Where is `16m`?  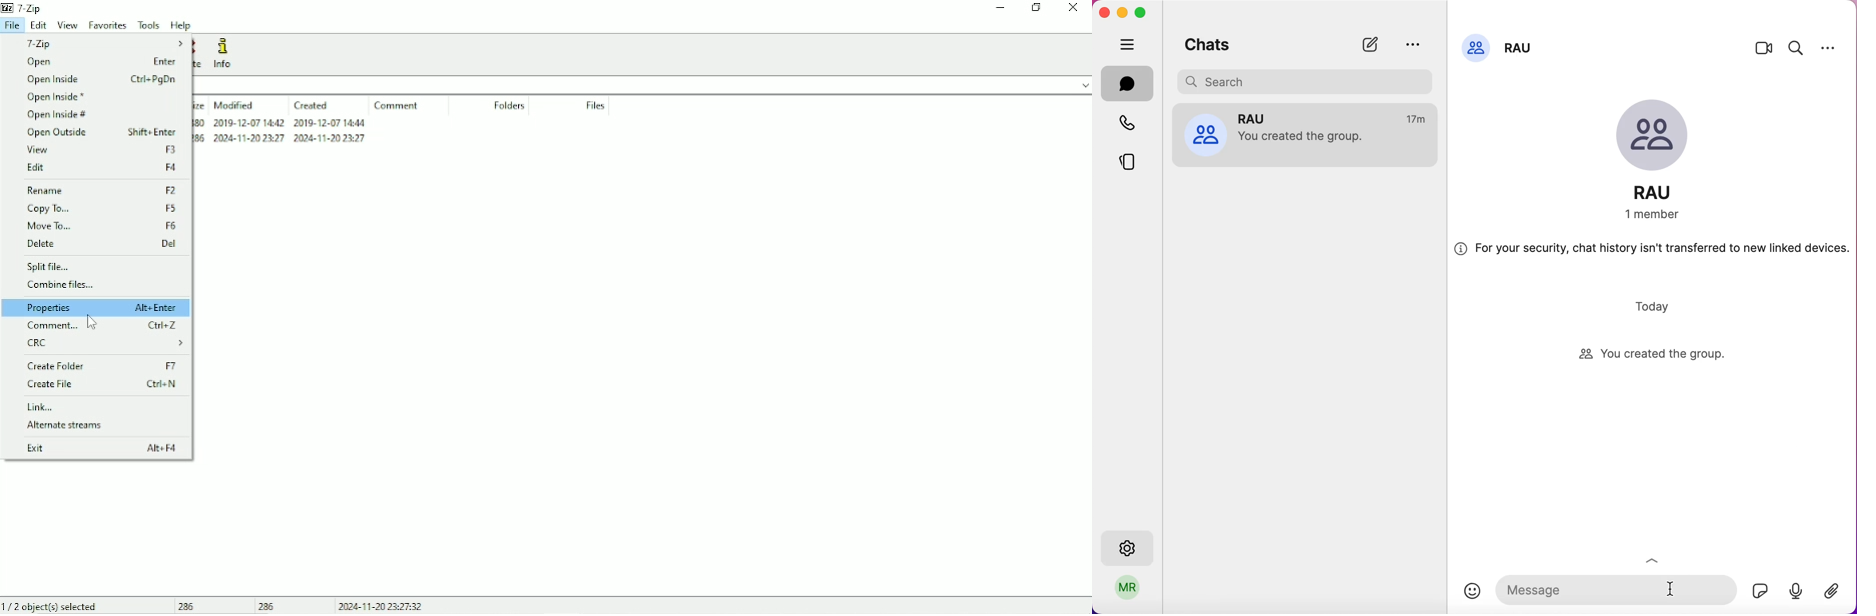 16m is located at coordinates (1417, 120).